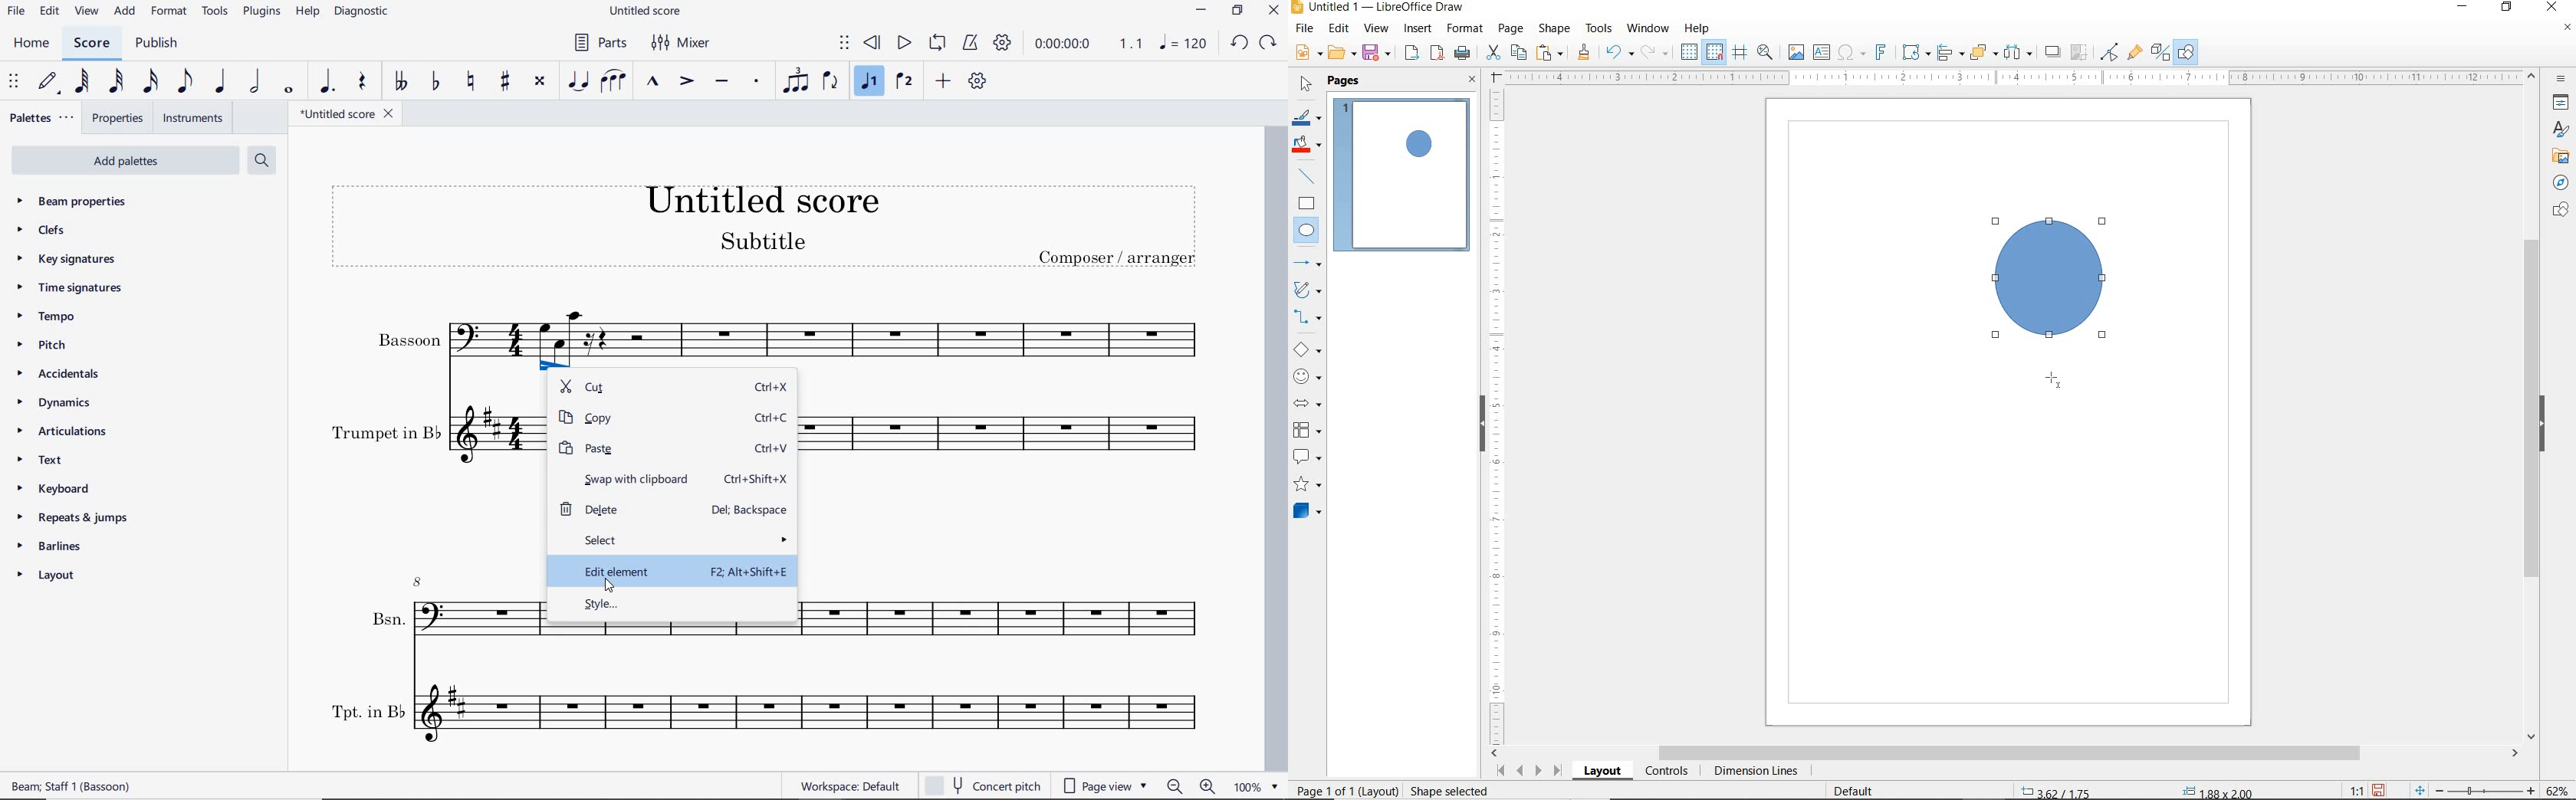  I want to click on ZOOM OUT OR ZOOM IN, so click(2475, 791).